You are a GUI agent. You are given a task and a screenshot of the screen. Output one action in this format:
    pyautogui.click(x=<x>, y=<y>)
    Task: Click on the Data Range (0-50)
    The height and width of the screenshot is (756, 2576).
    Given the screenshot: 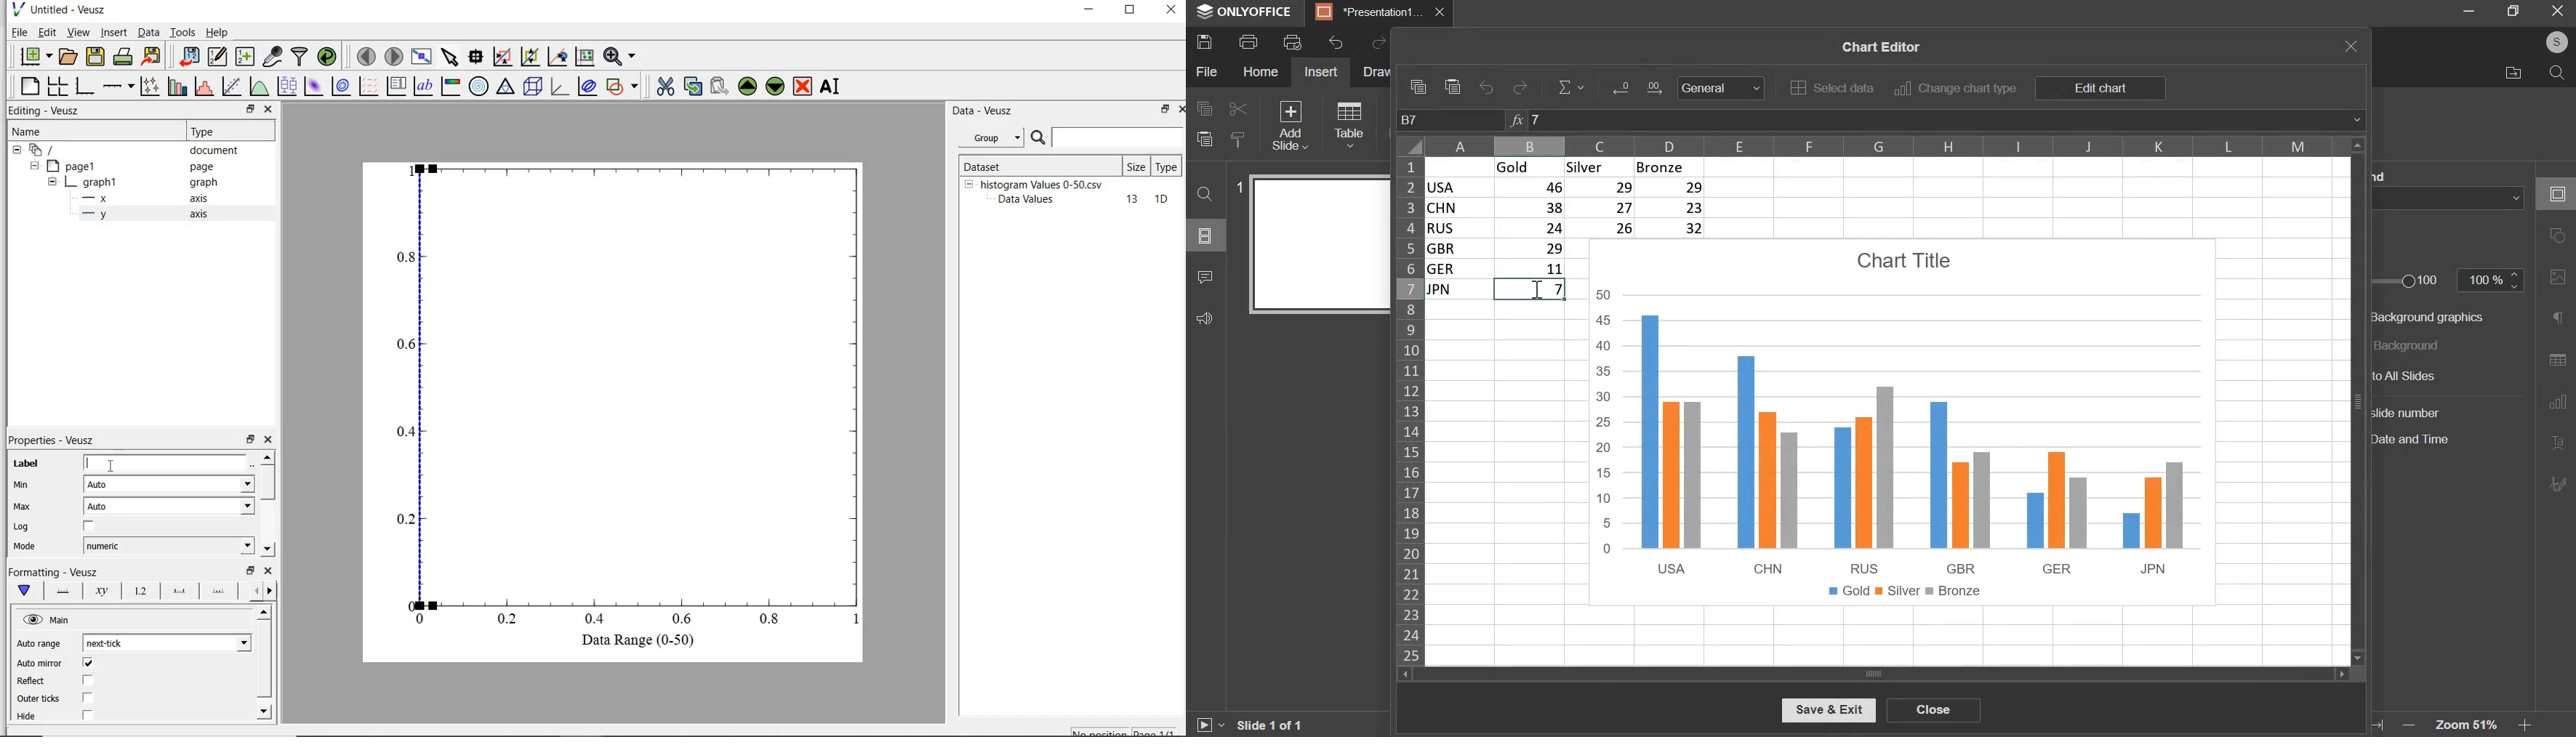 What is the action you would take?
    pyautogui.click(x=631, y=641)
    